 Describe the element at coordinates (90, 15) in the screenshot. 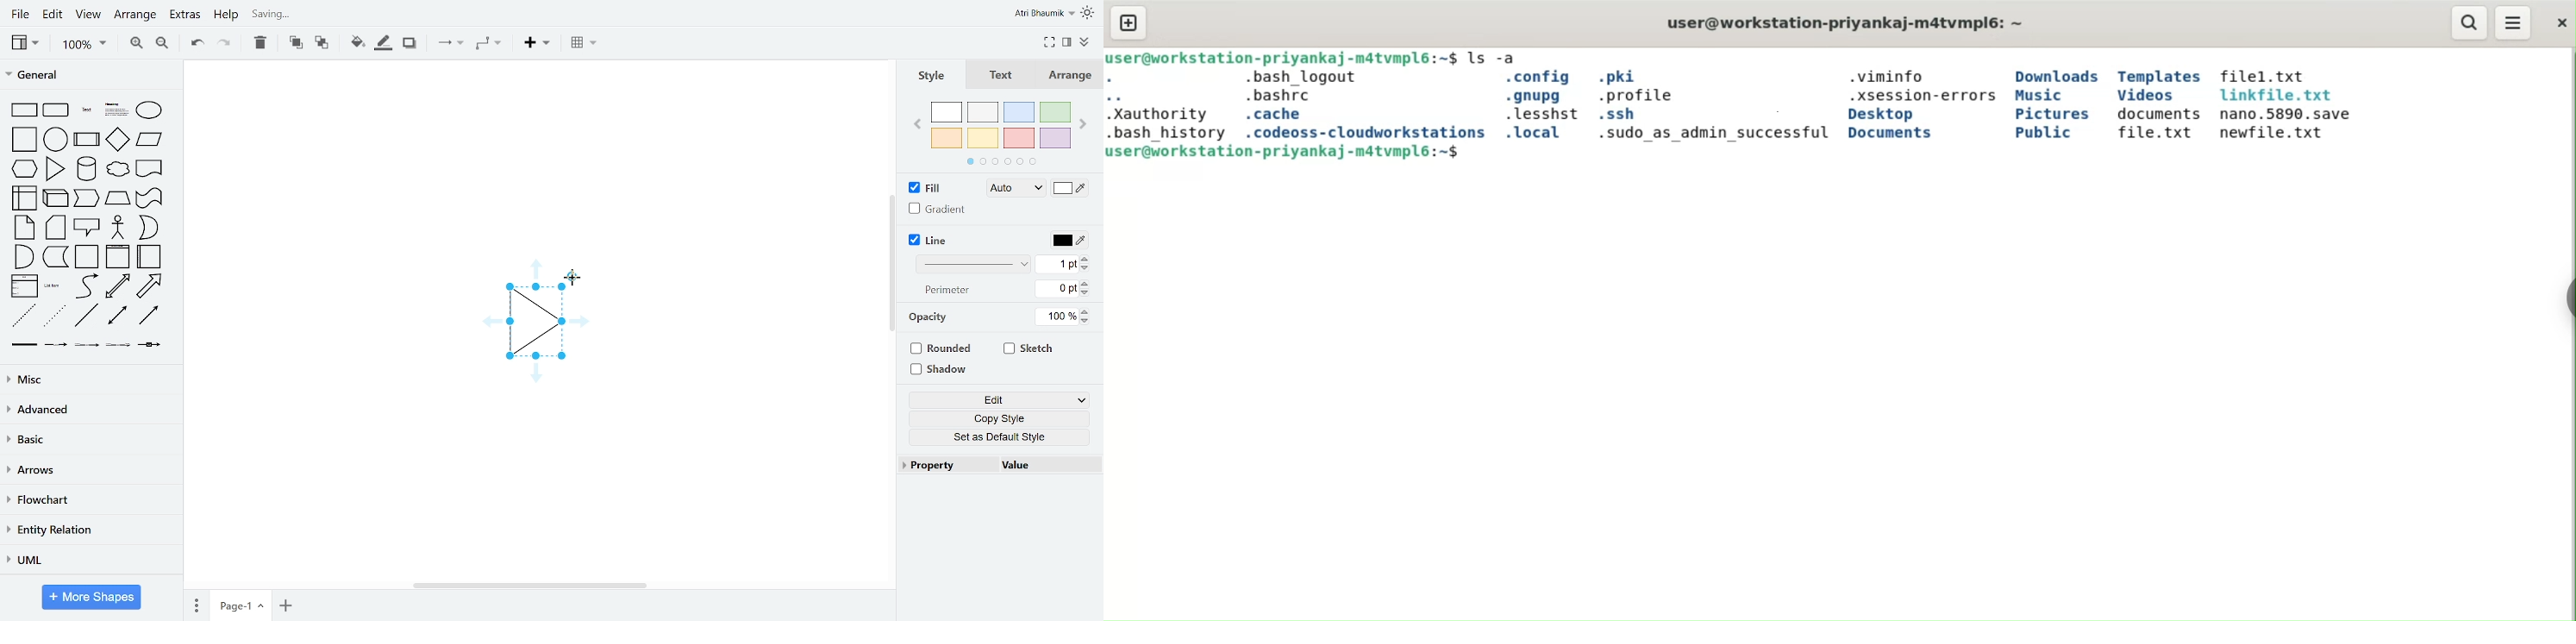

I see `view` at that location.